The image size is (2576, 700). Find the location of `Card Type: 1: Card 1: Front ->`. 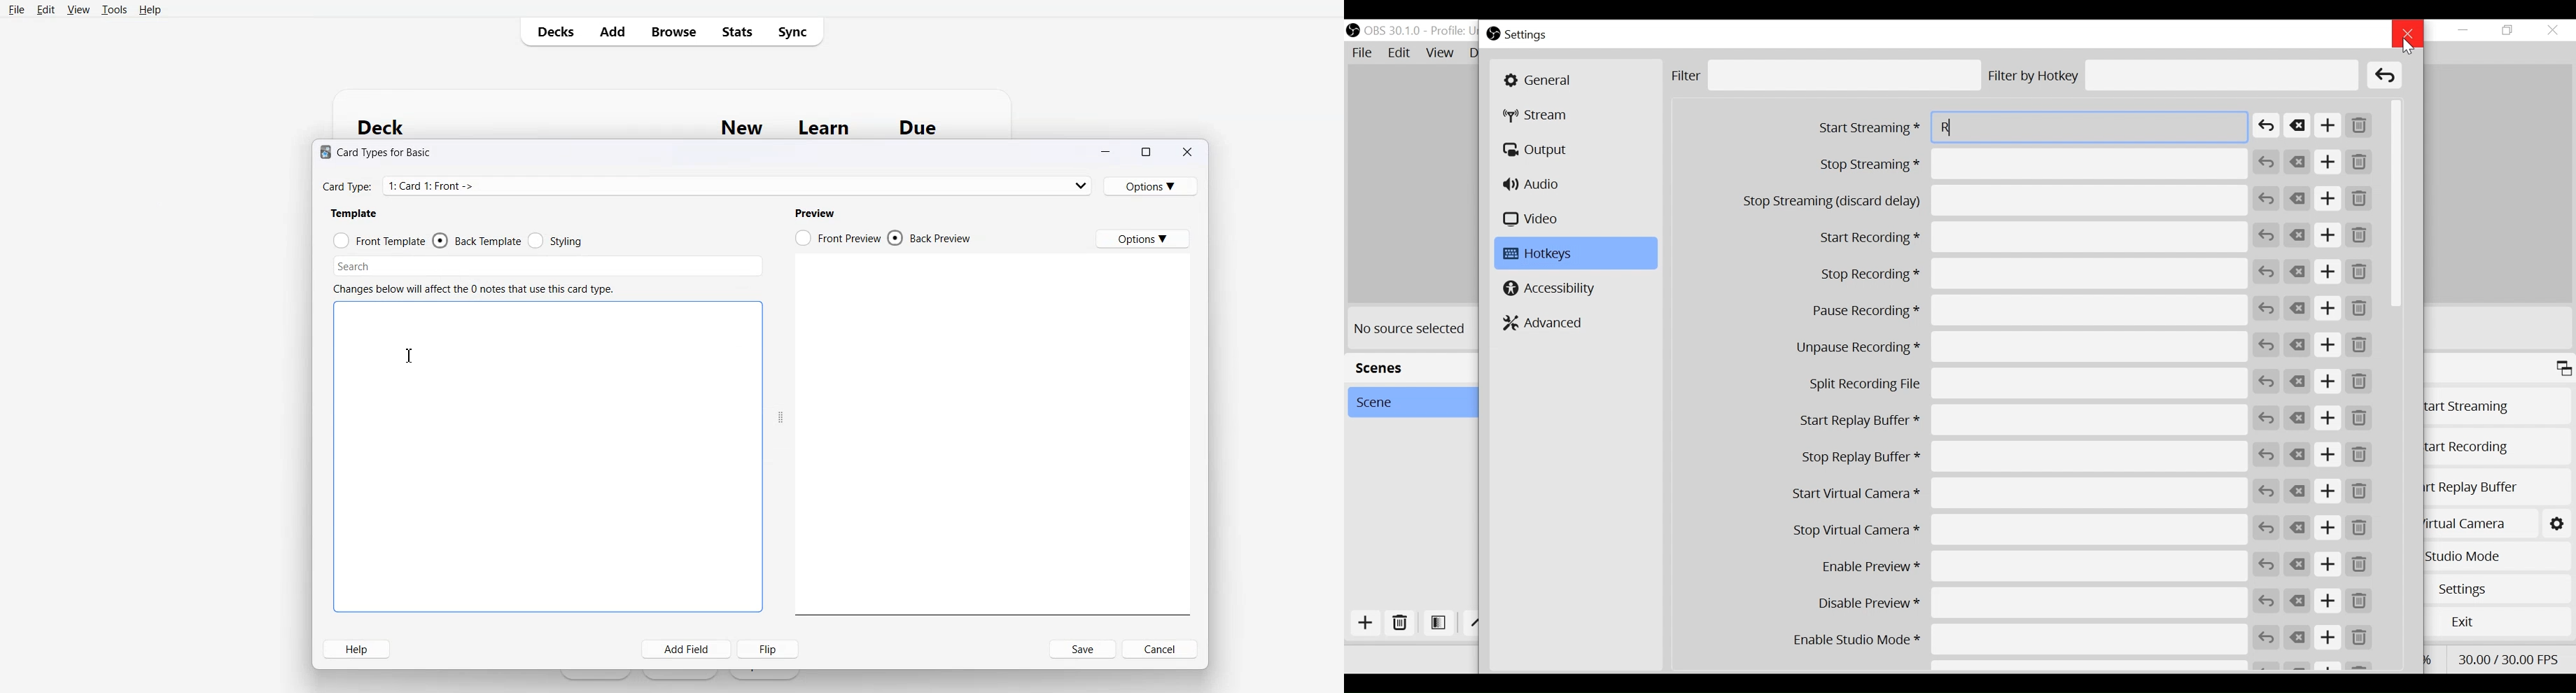

Card Type: 1: Card 1: Front -> is located at coordinates (706, 183).